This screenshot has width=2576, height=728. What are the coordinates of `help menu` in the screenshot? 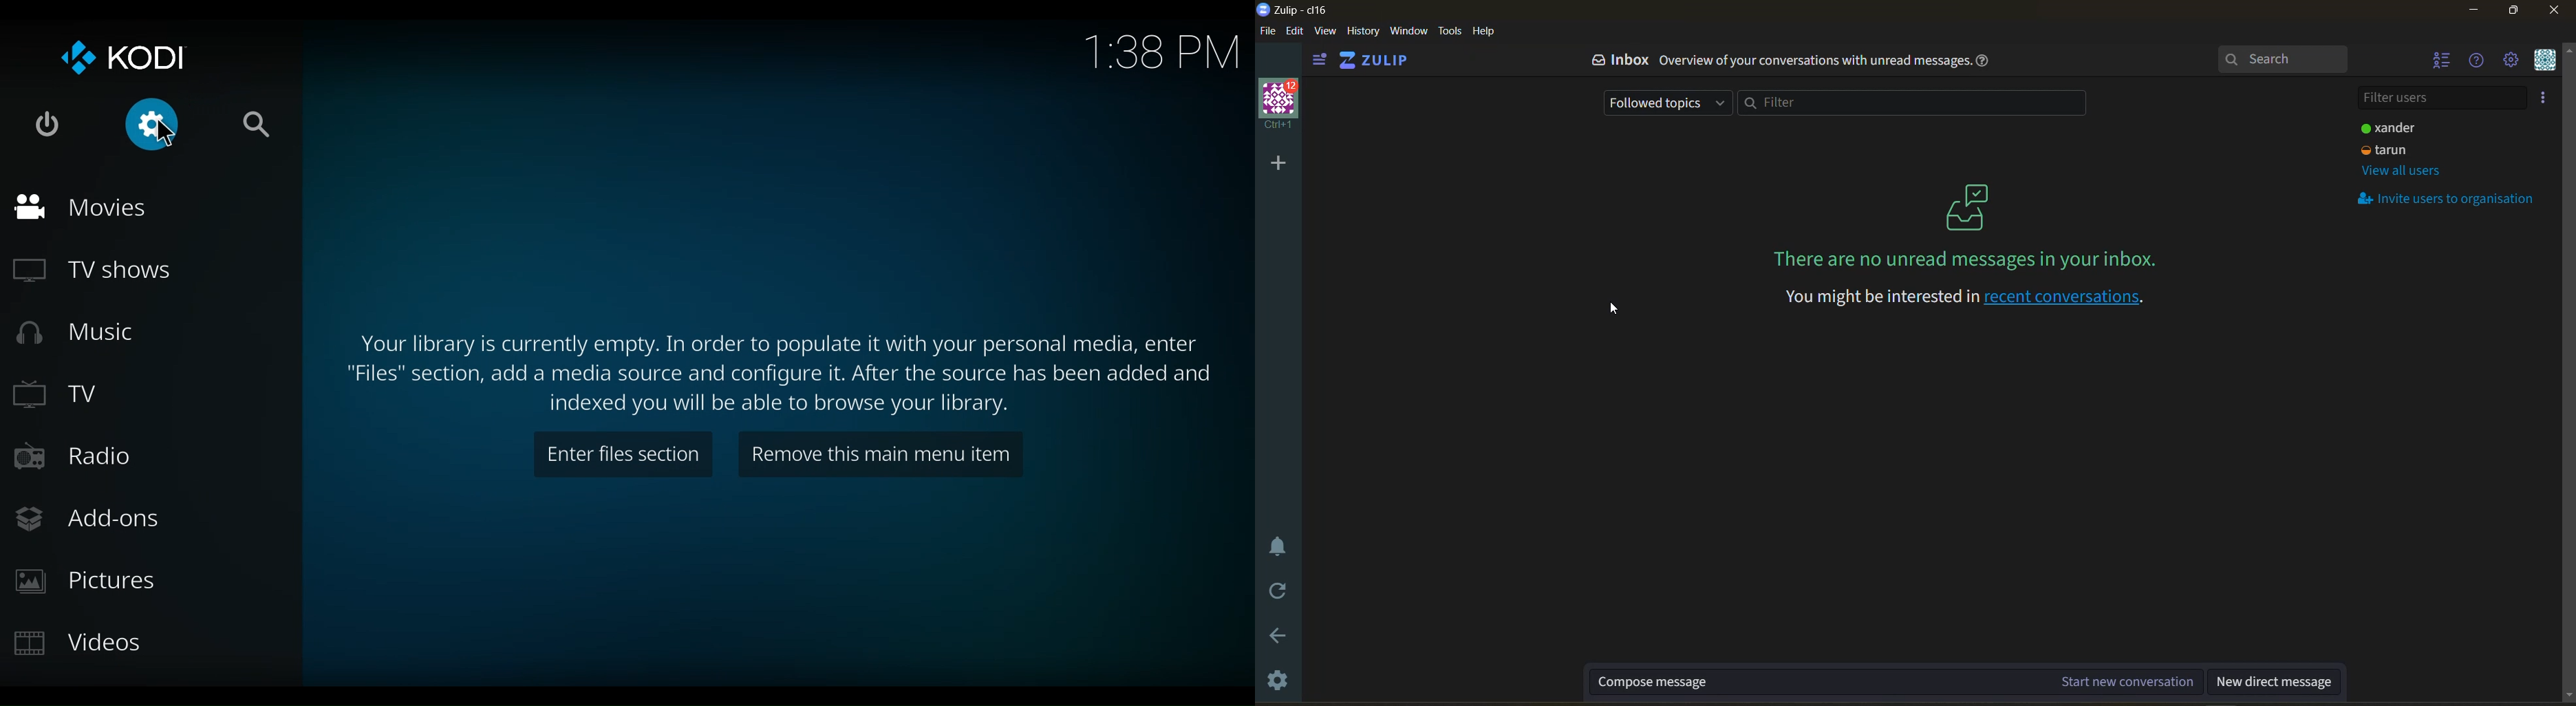 It's located at (2476, 61).